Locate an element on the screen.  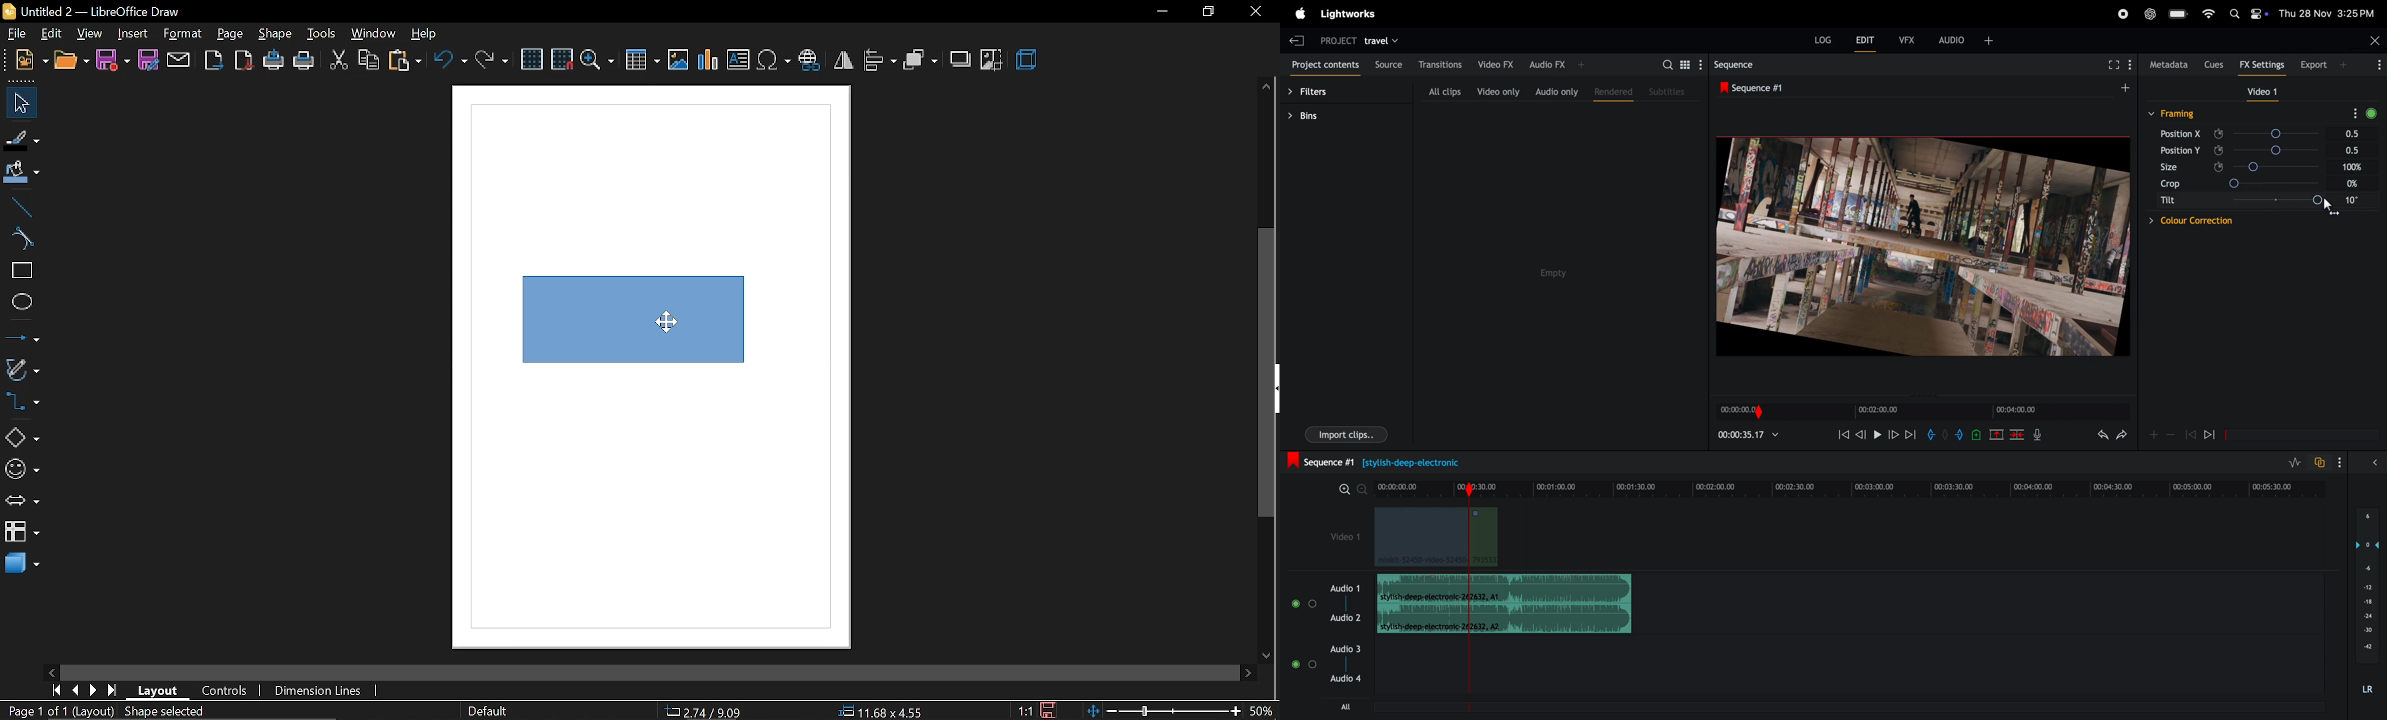
move left is located at coordinates (50, 671).